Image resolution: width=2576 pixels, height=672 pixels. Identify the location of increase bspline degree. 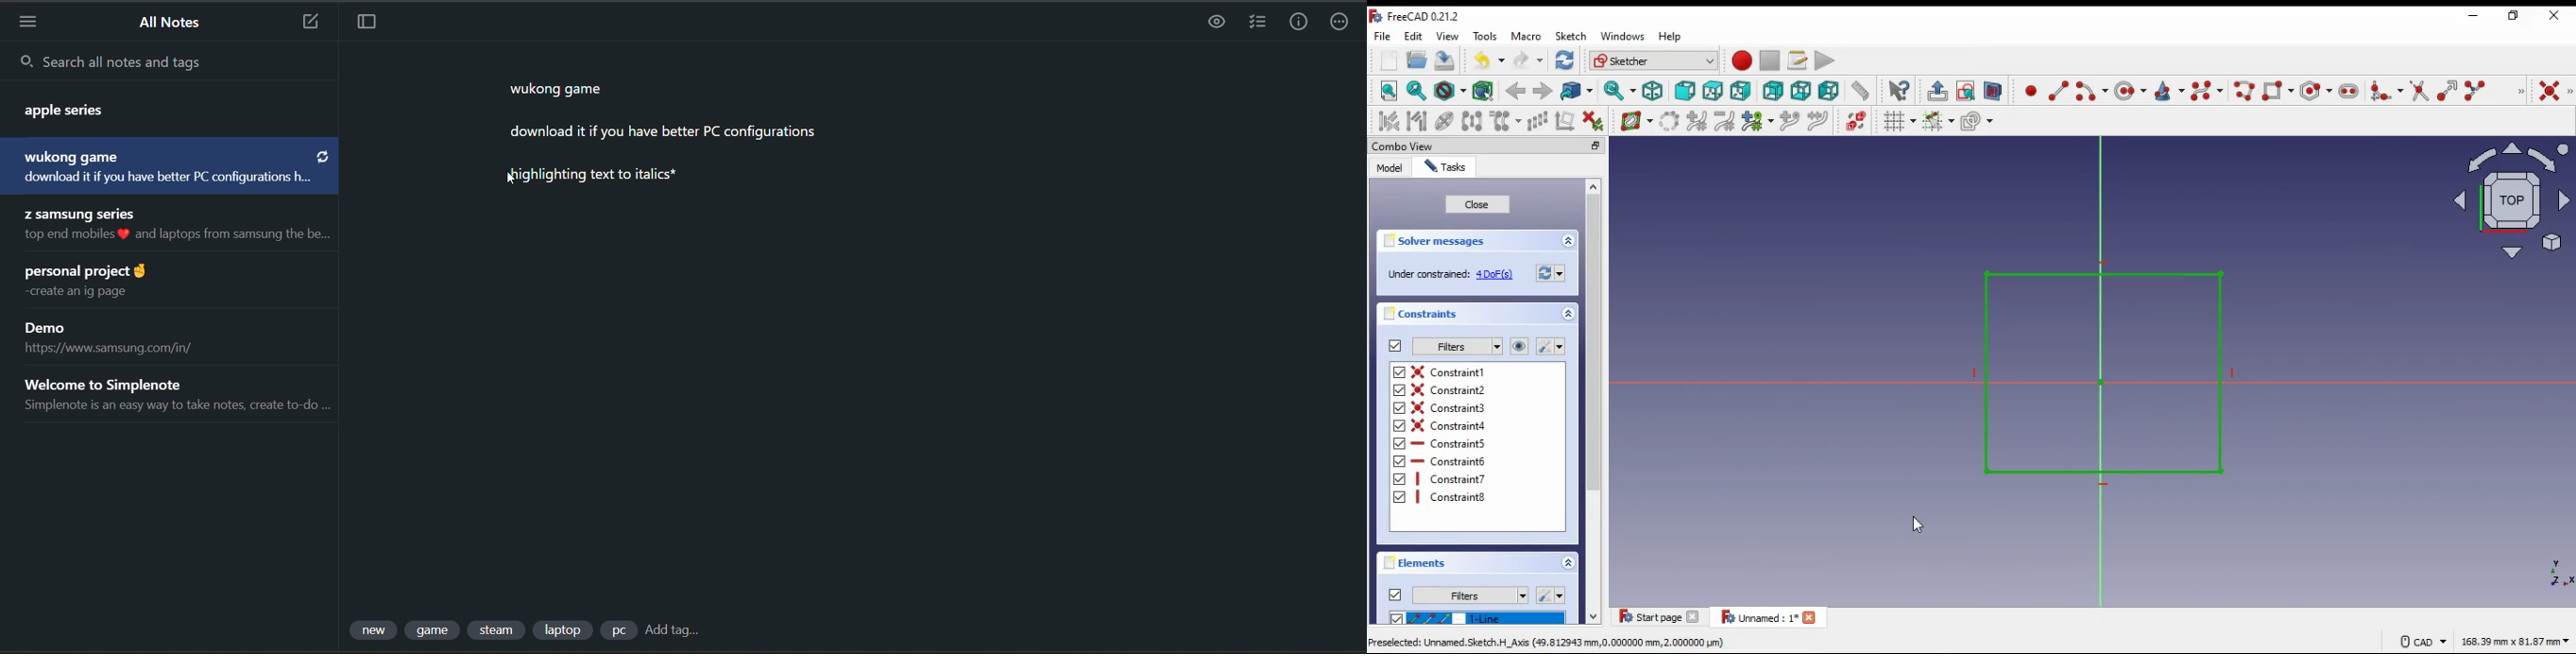
(1697, 122).